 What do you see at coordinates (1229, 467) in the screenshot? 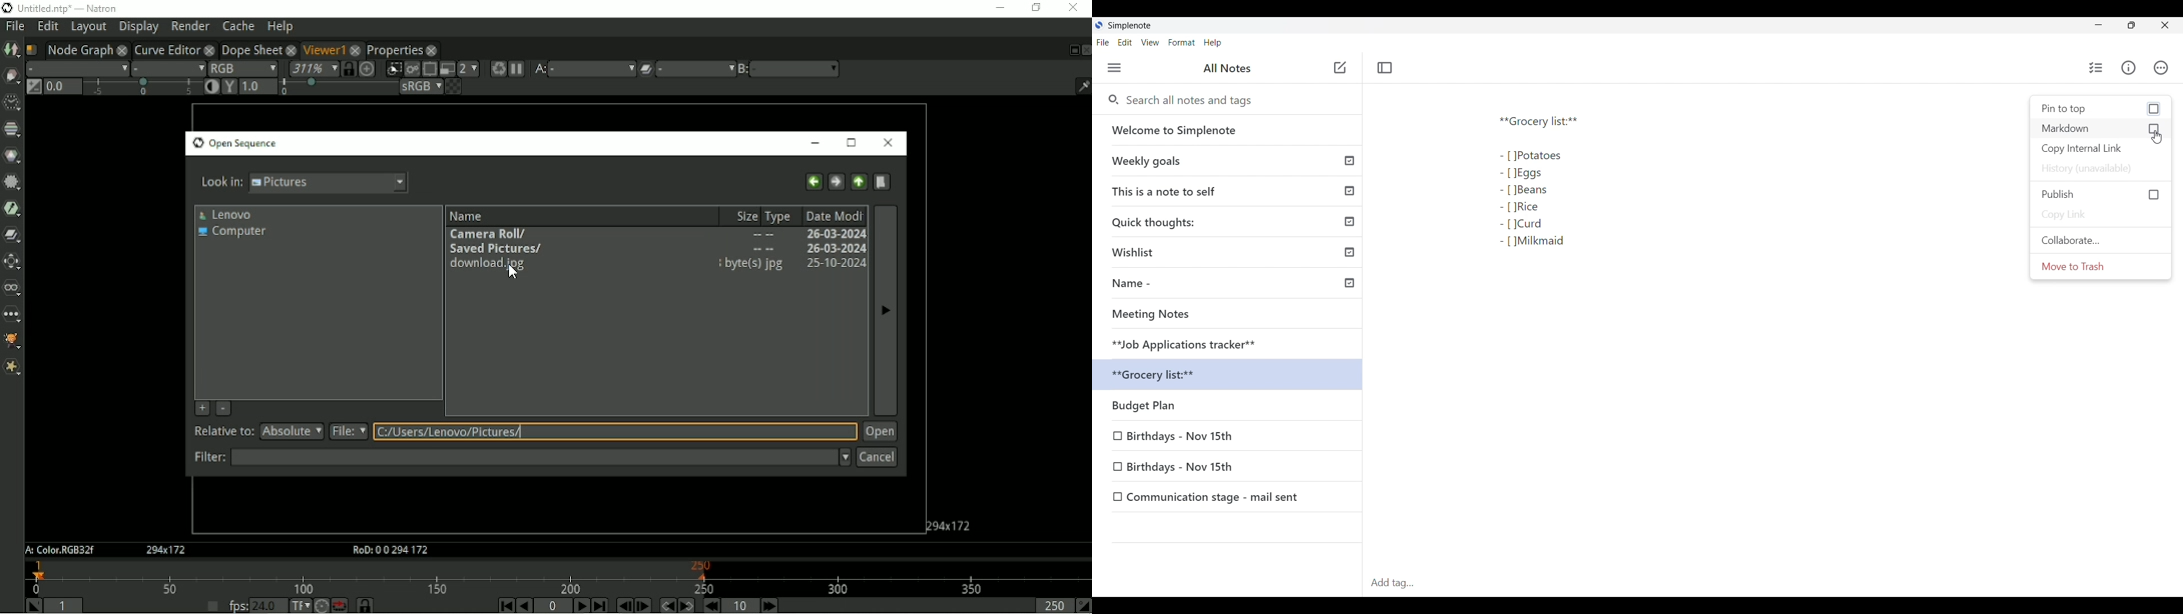
I see `Birthdays - Nov 15th` at bounding box center [1229, 467].